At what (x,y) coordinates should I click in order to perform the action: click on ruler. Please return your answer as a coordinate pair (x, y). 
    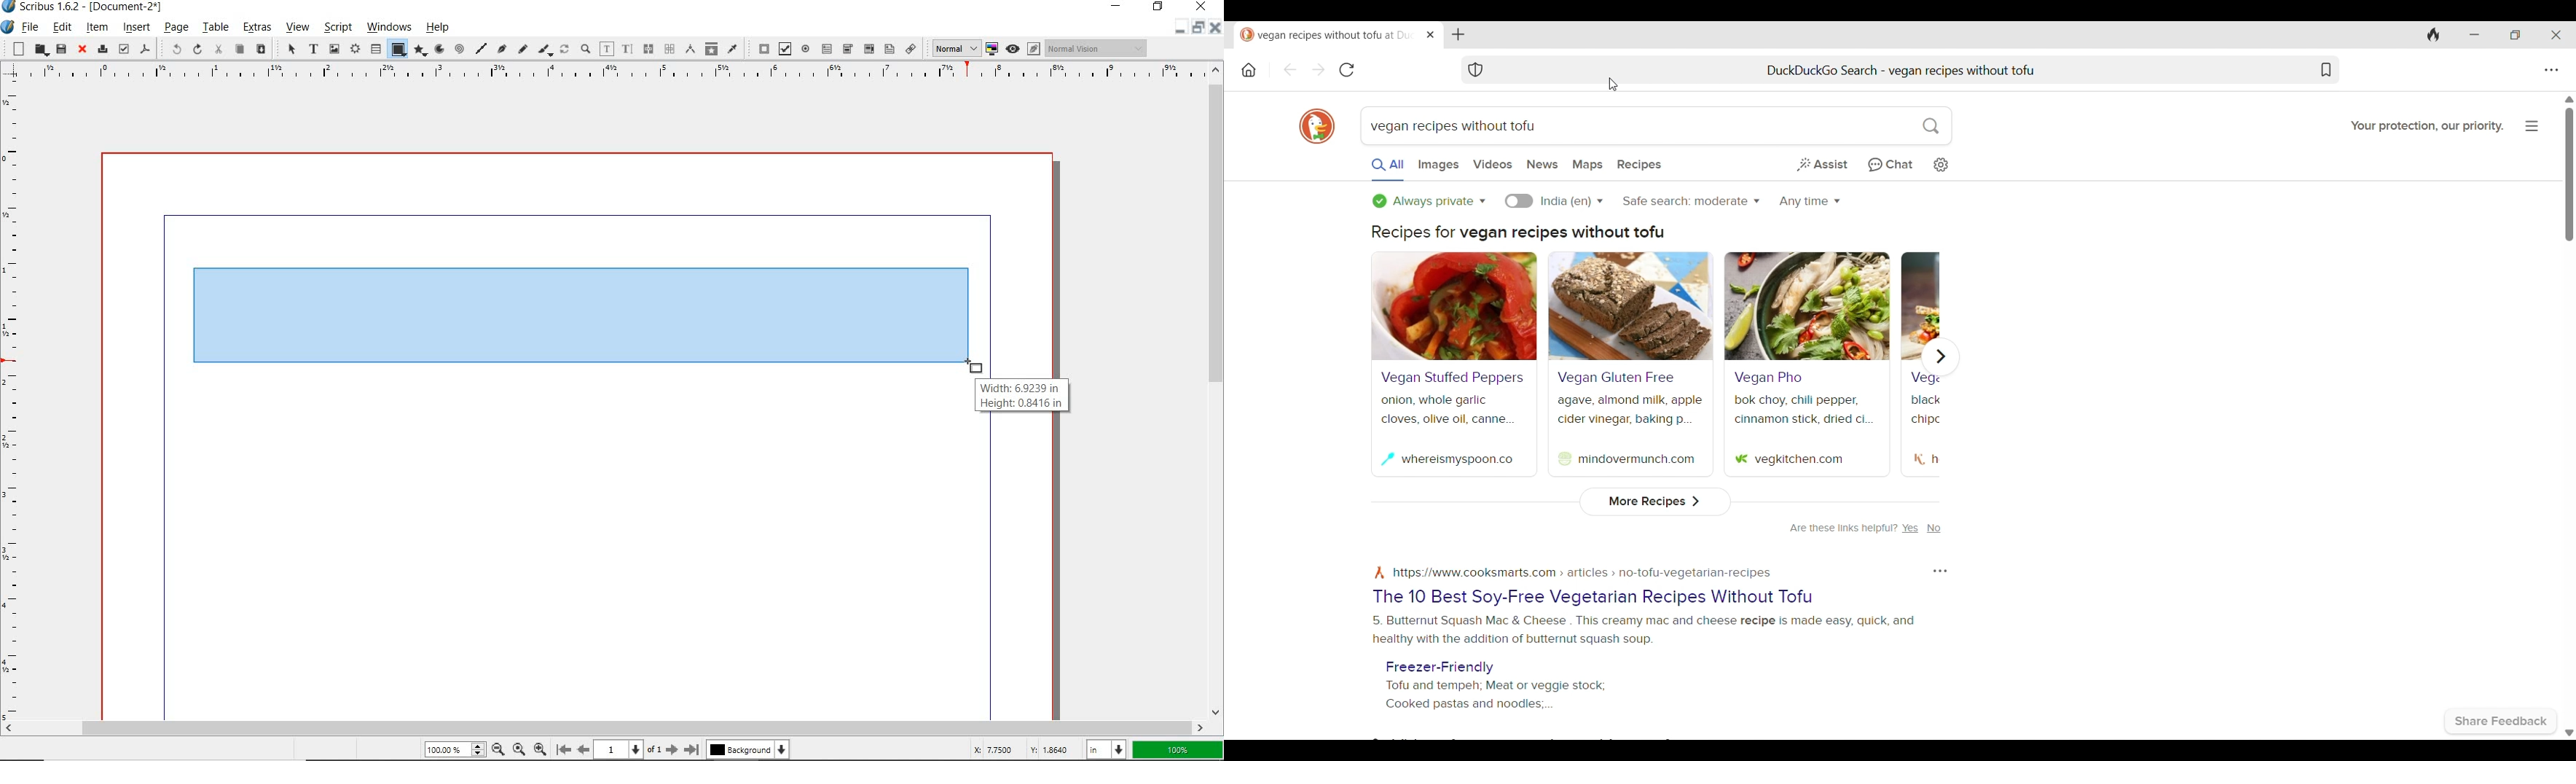
    Looking at the image, I should click on (14, 400).